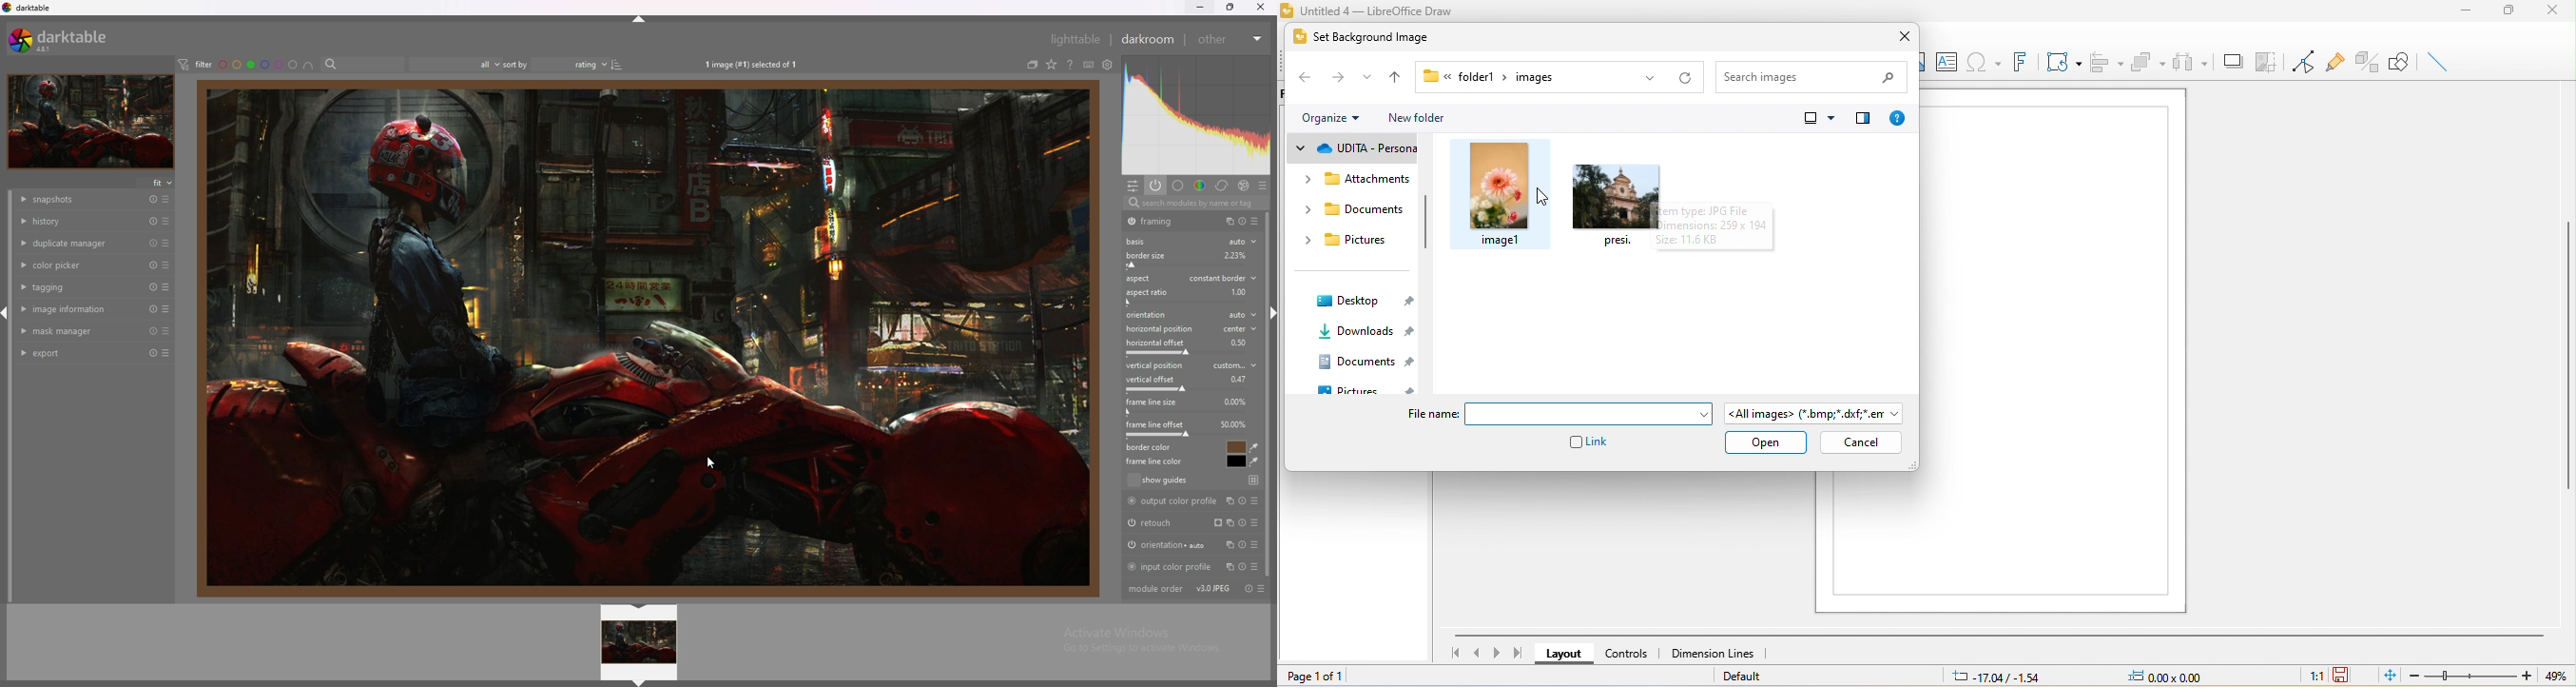  Describe the element at coordinates (641, 681) in the screenshot. I see `hide panel` at that location.